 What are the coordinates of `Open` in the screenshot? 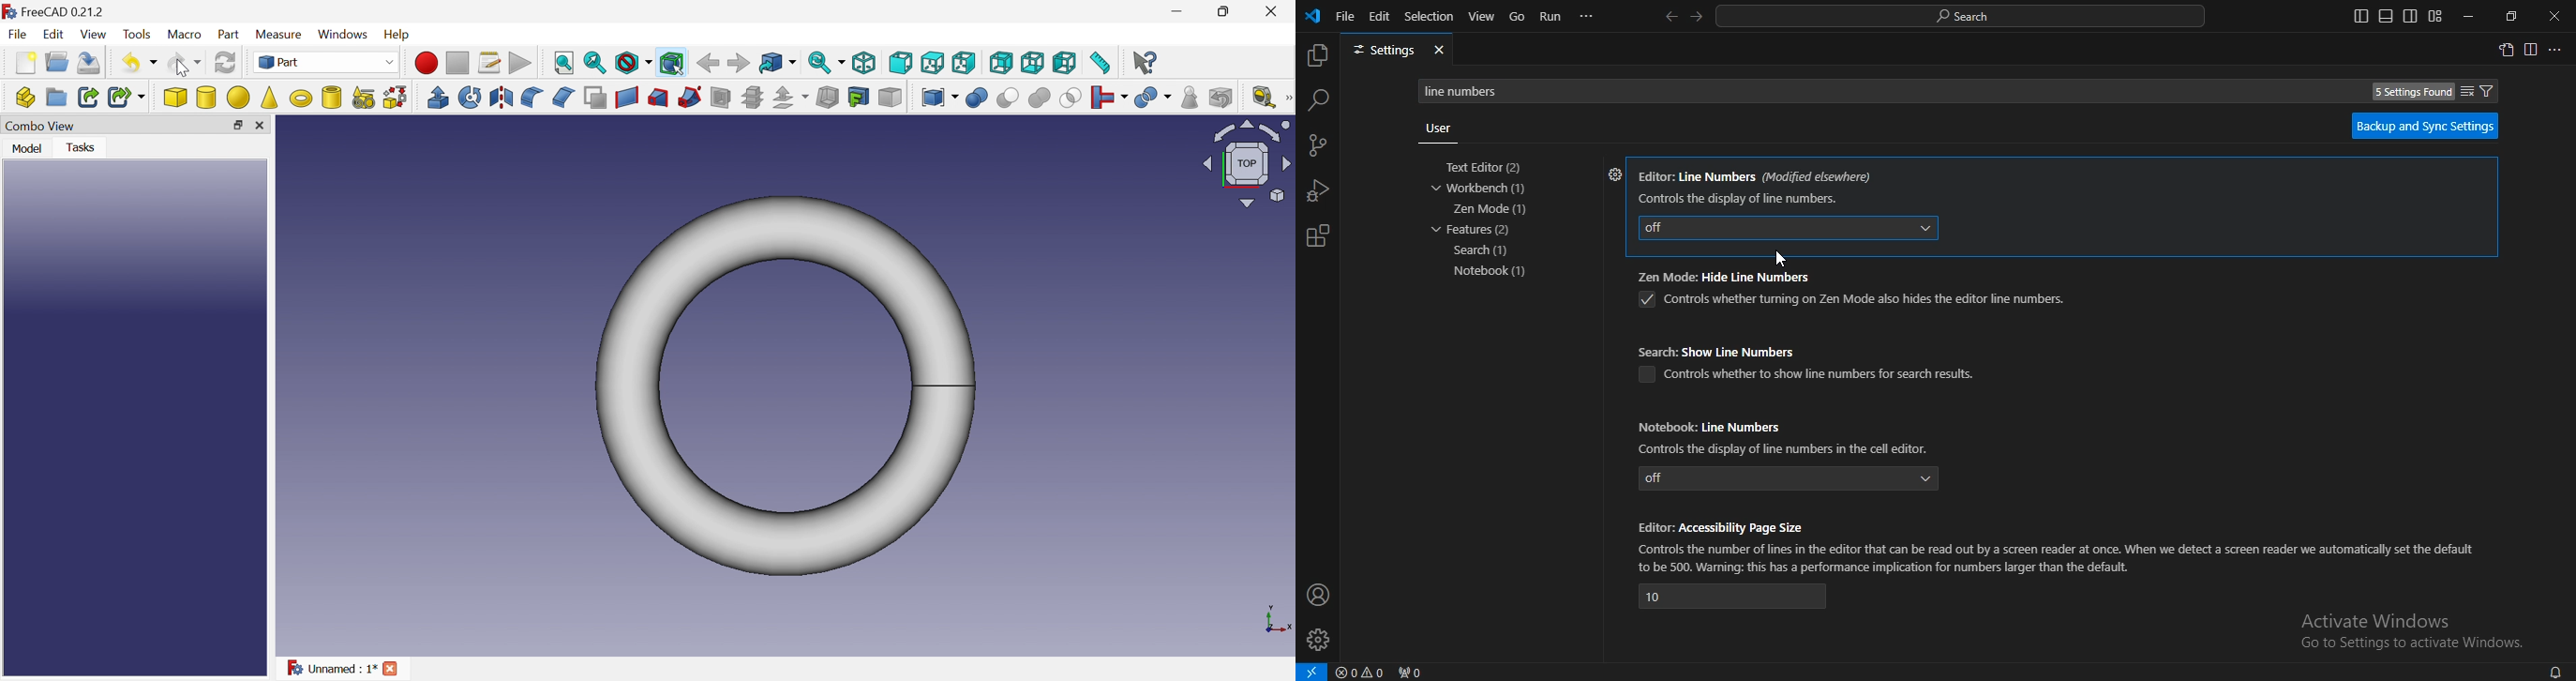 It's located at (56, 61).